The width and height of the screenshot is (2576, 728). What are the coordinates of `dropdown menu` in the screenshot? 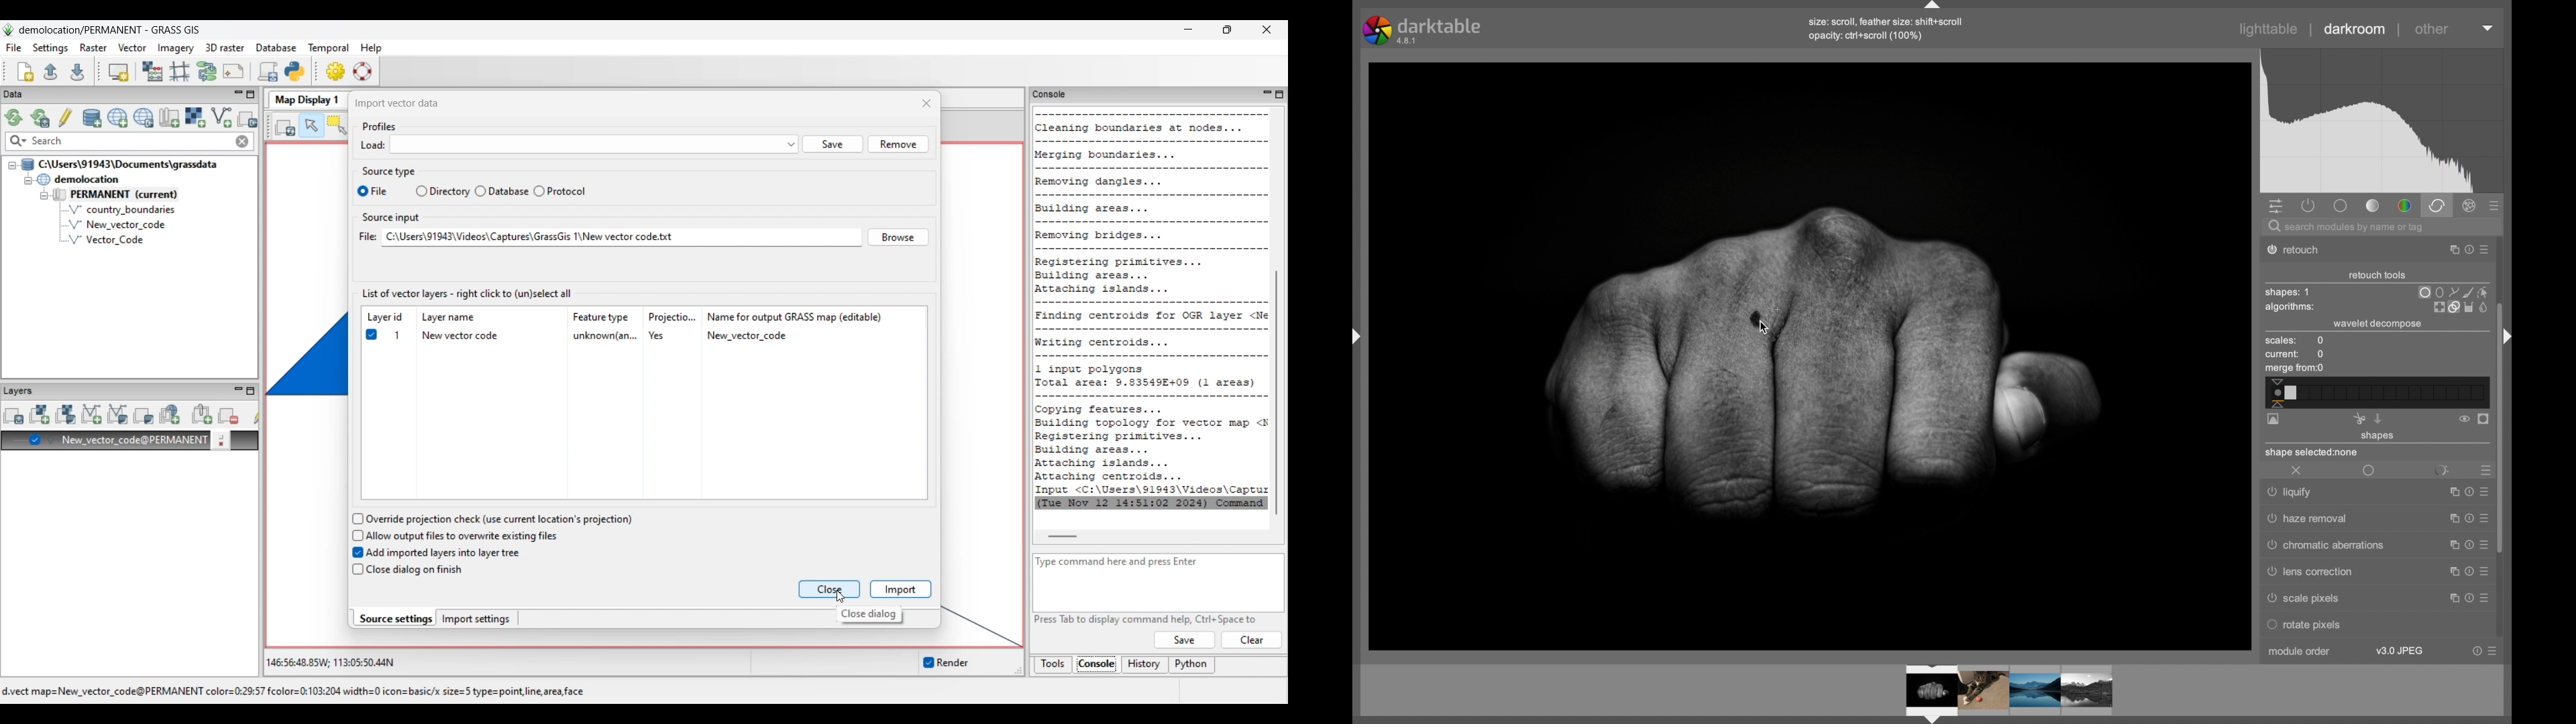 It's located at (2488, 27).